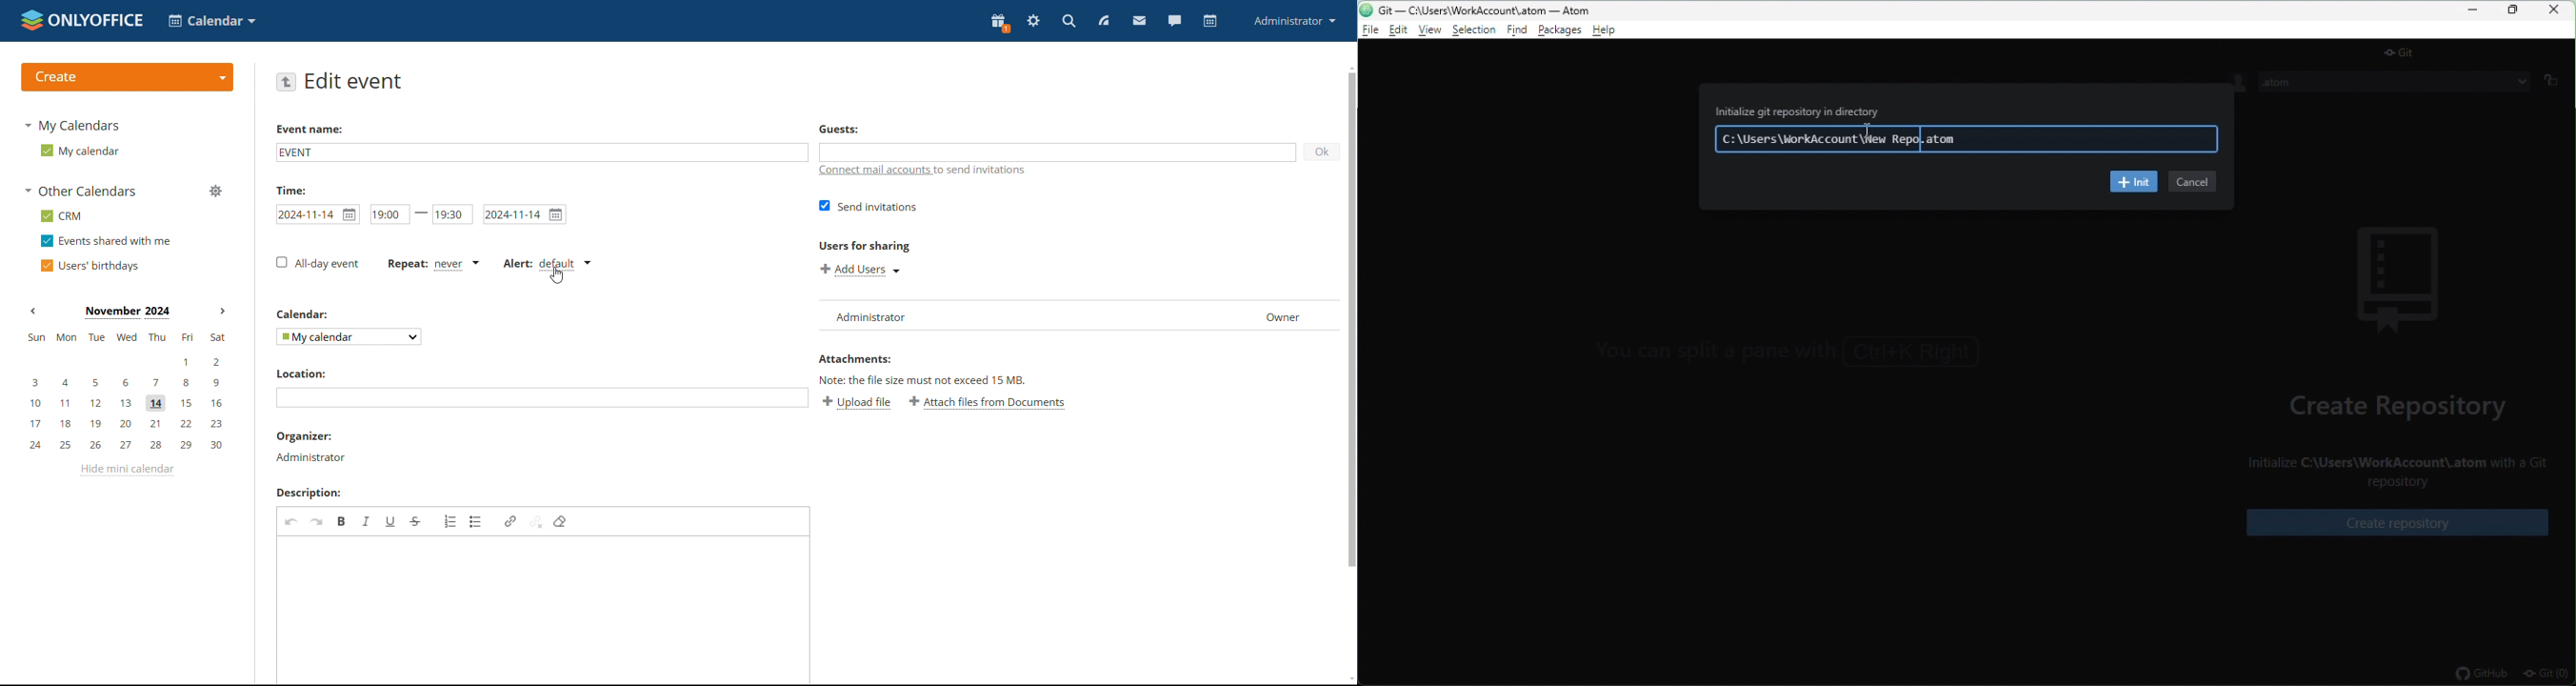  What do you see at coordinates (1323, 153) in the screenshot?
I see `ok` at bounding box center [1323, 153].